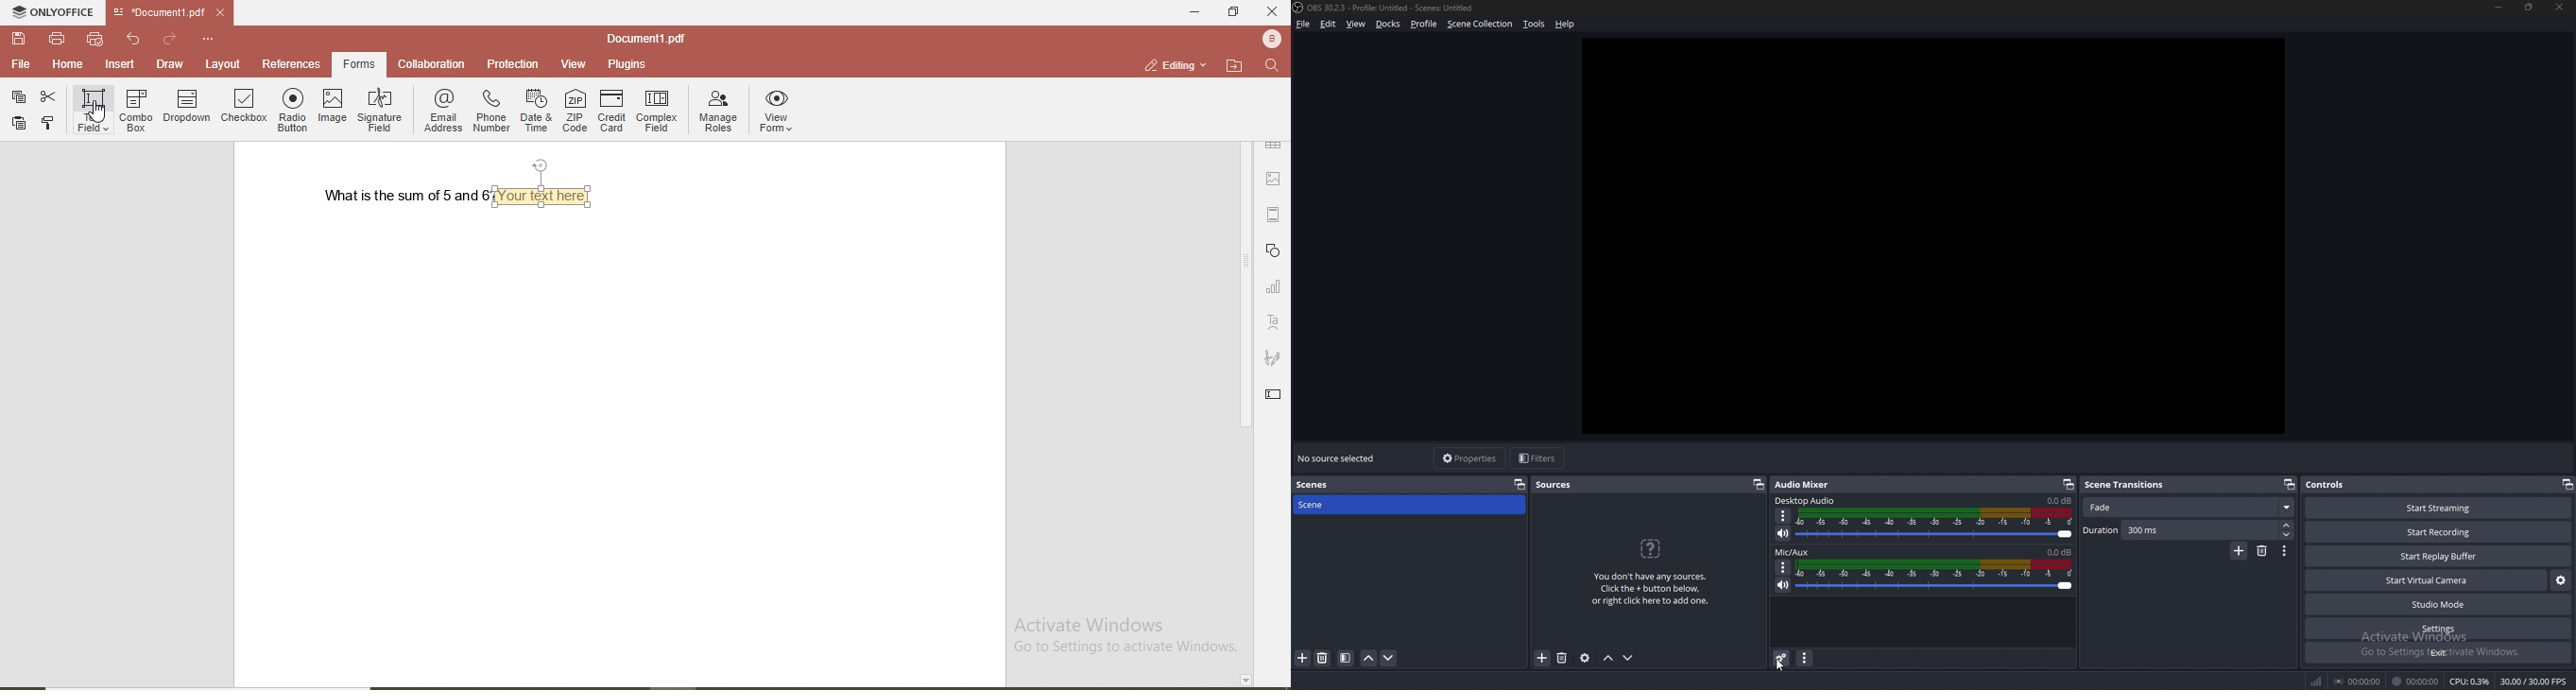  I want to click on filter, so click(1346, 658).